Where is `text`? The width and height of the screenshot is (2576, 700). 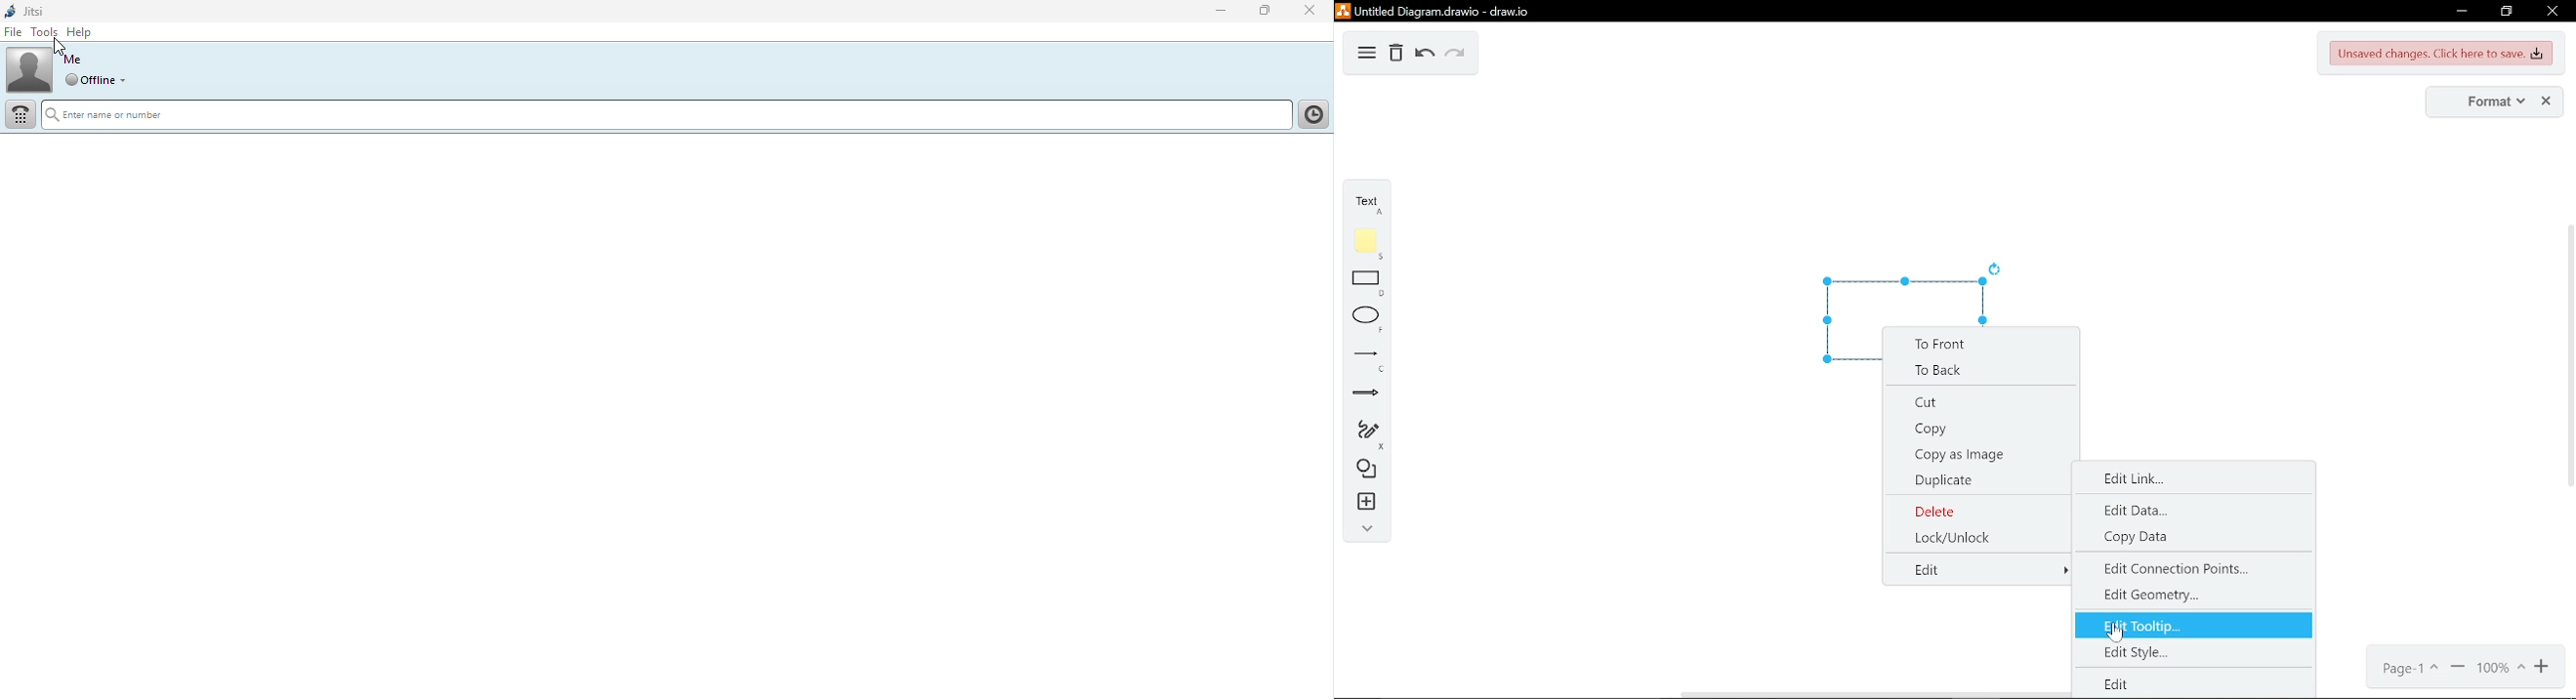
text is located at coordinates (1371, 205).